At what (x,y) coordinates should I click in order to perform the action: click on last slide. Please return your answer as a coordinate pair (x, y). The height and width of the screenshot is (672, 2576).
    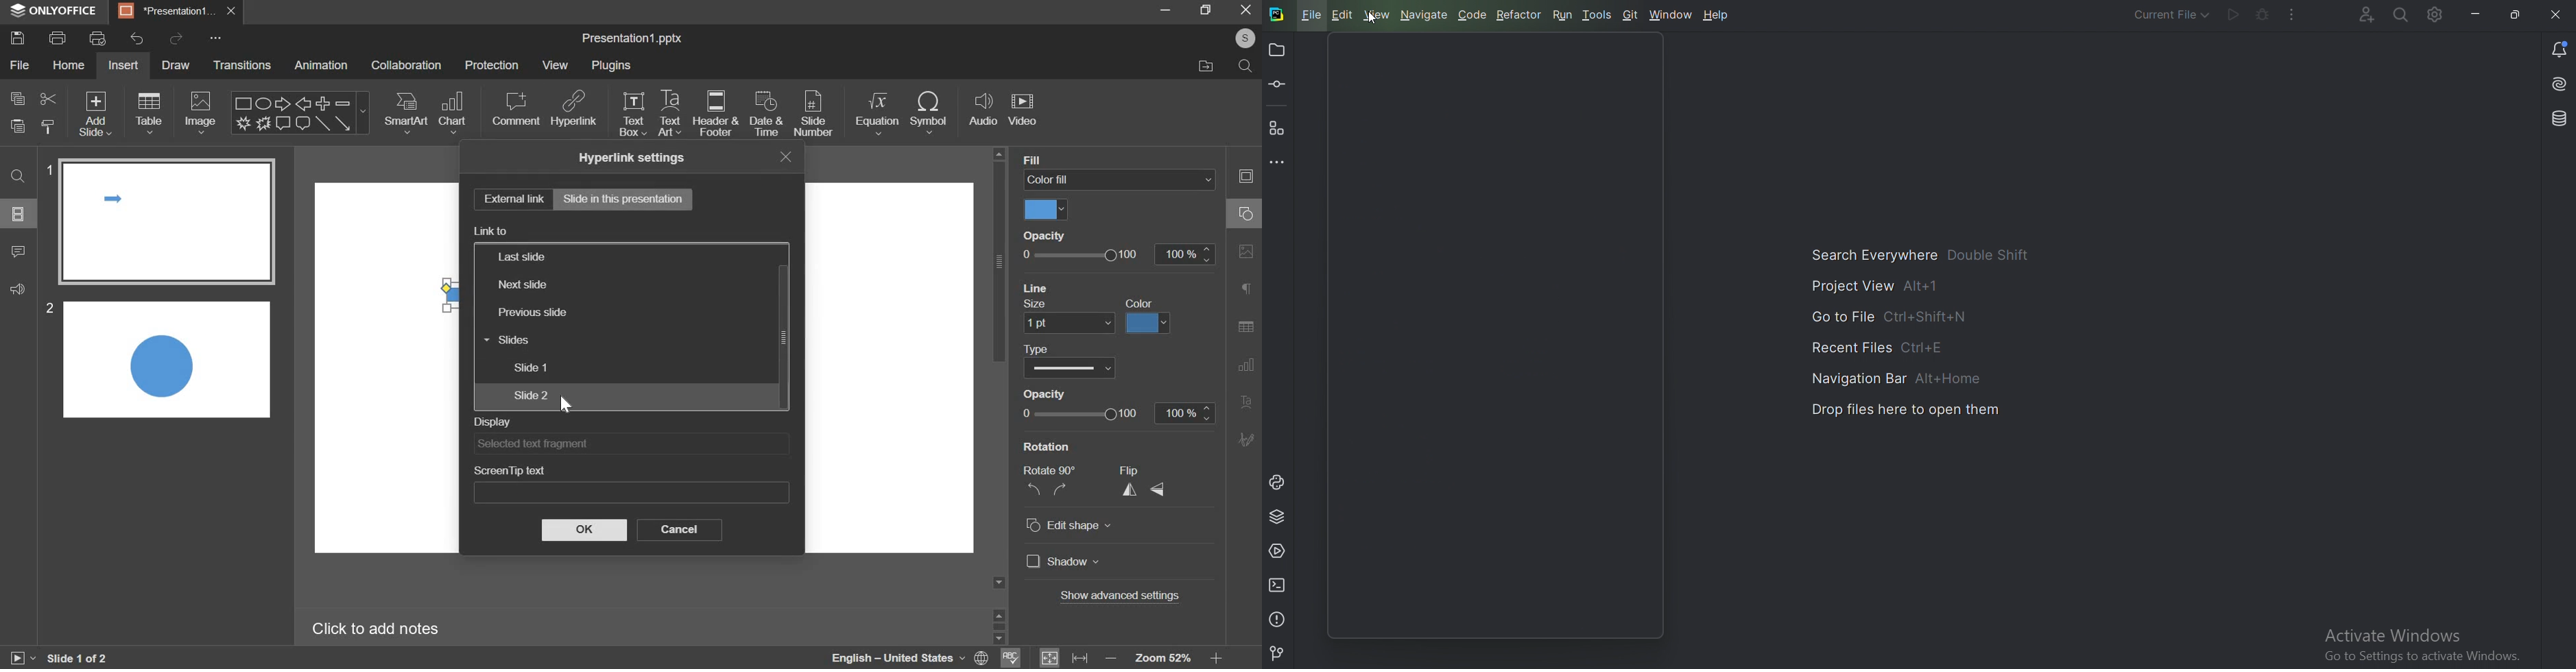
    Looking at the image, I should click on (520, 257).